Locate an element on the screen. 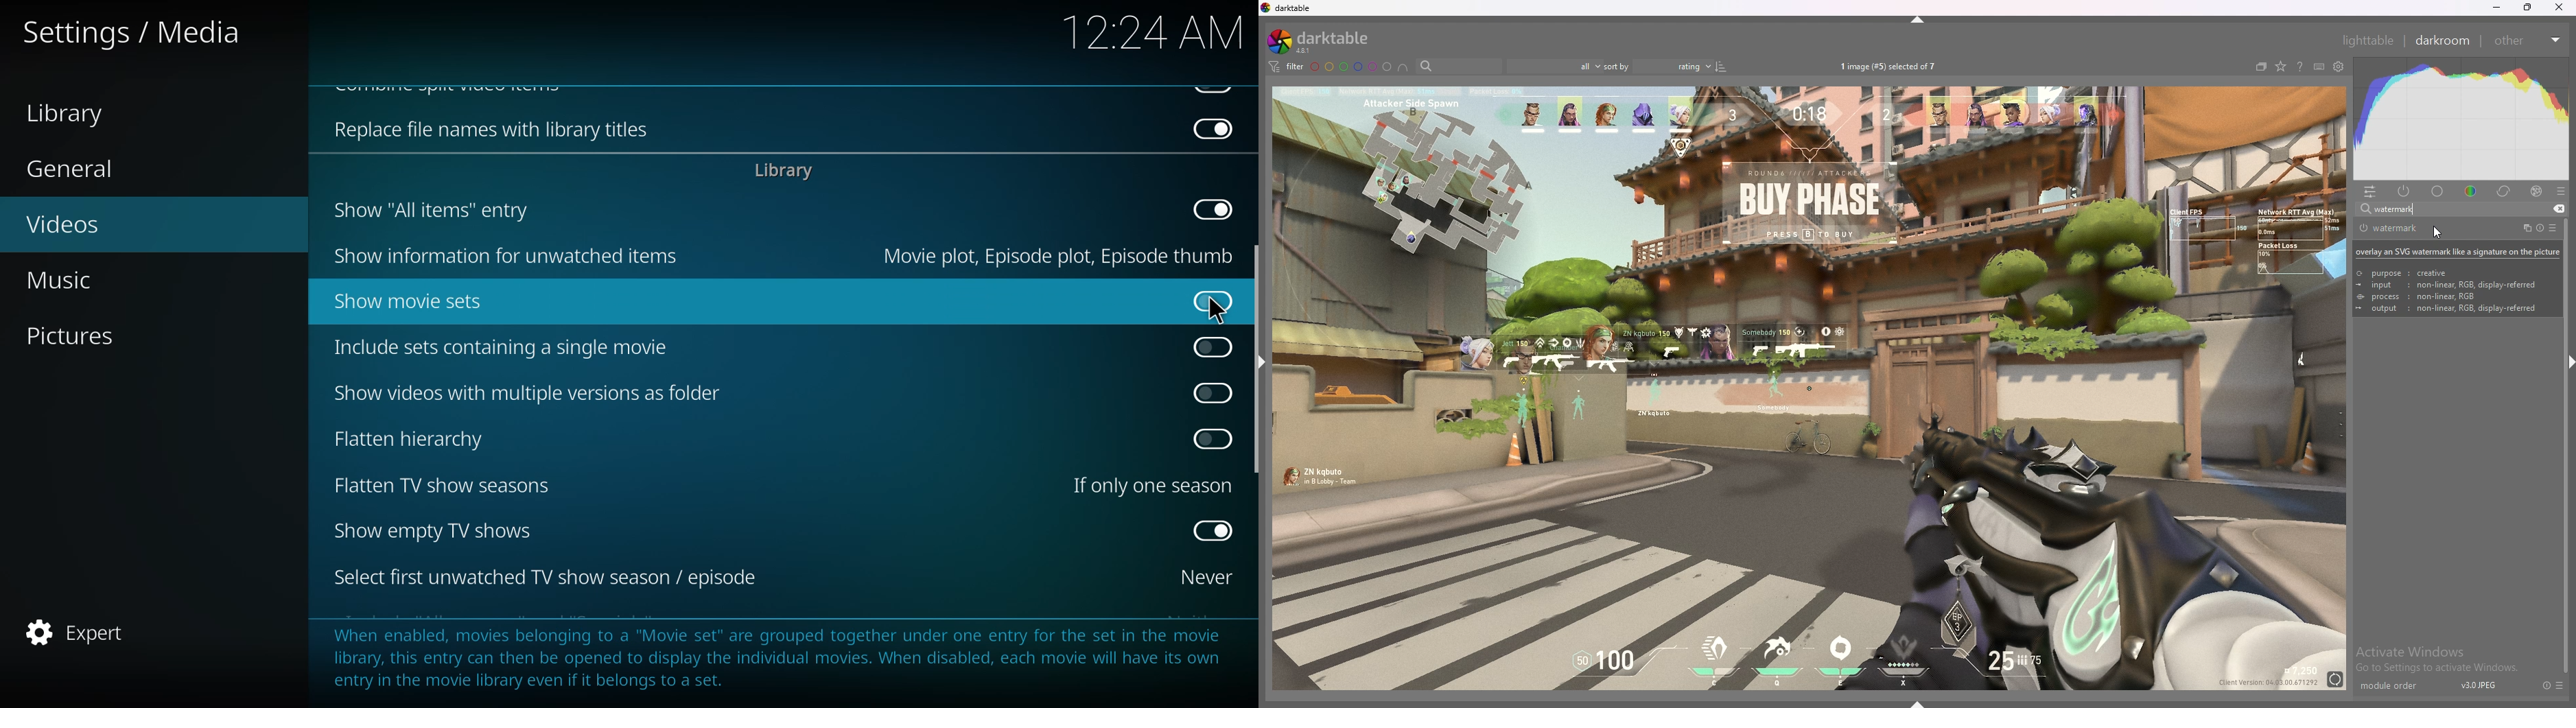 The width and height of the screenshot is (2576, 728). module order is located at coordinates (2396, 686).